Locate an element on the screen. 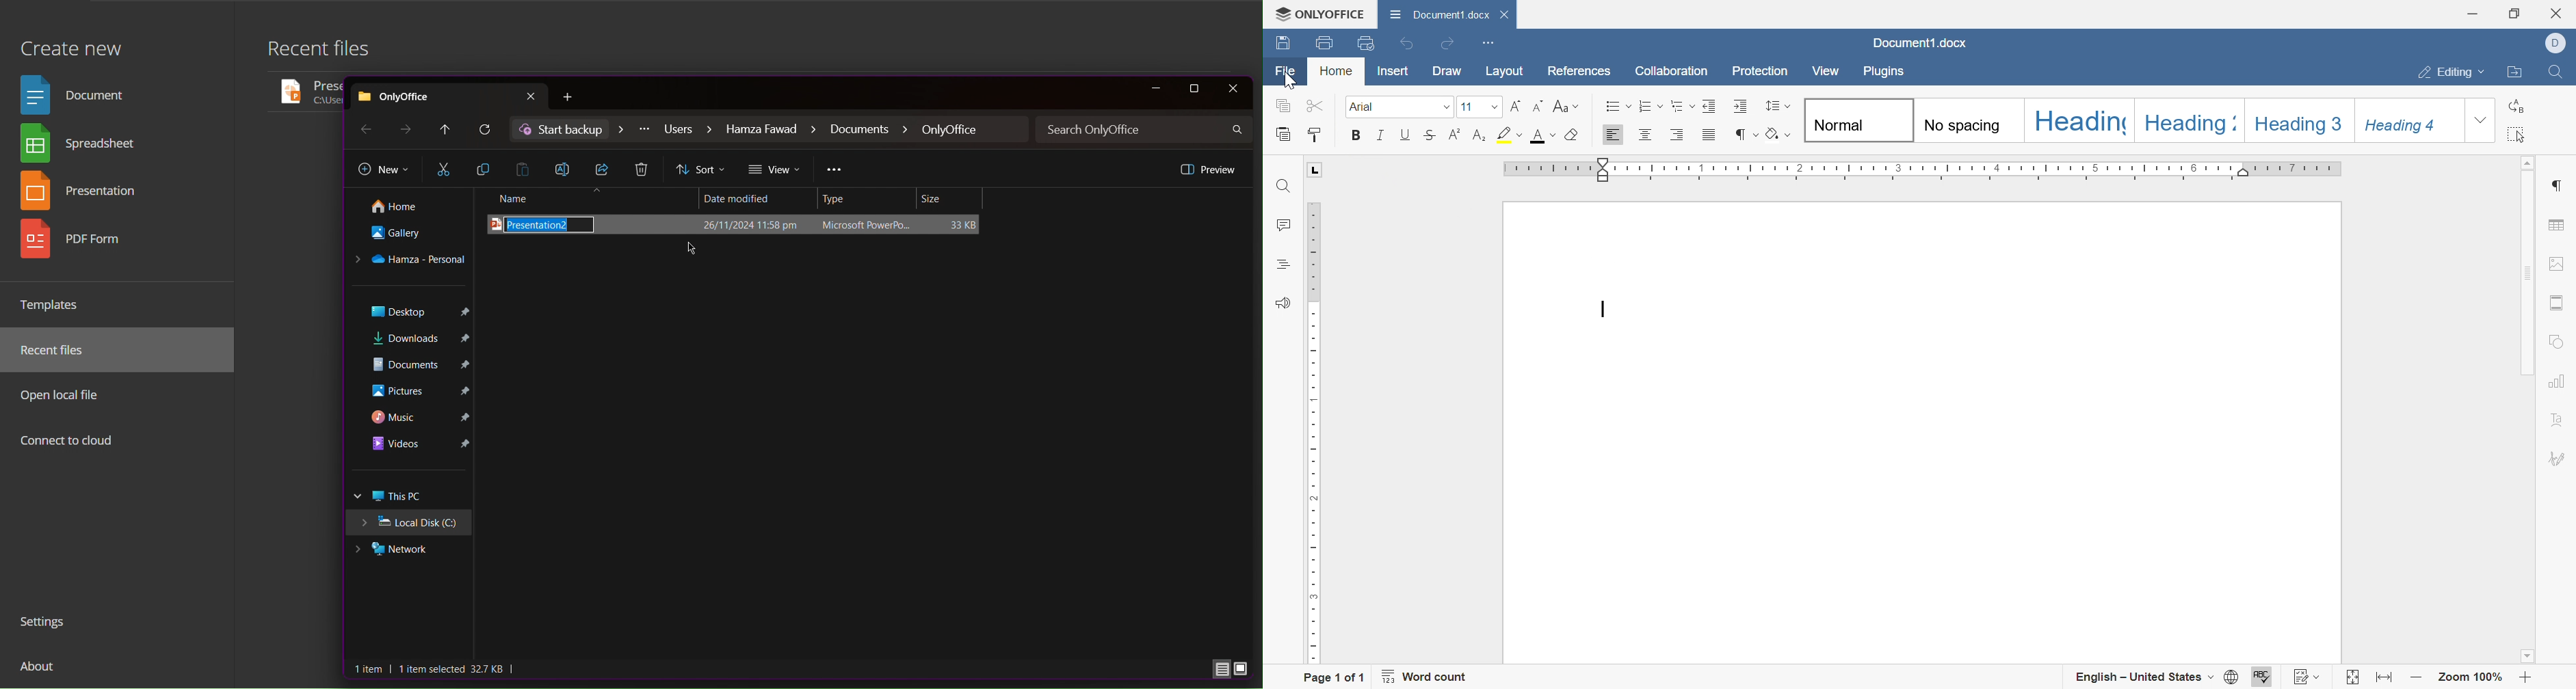  table settings is located at coordinates (2559, 228).